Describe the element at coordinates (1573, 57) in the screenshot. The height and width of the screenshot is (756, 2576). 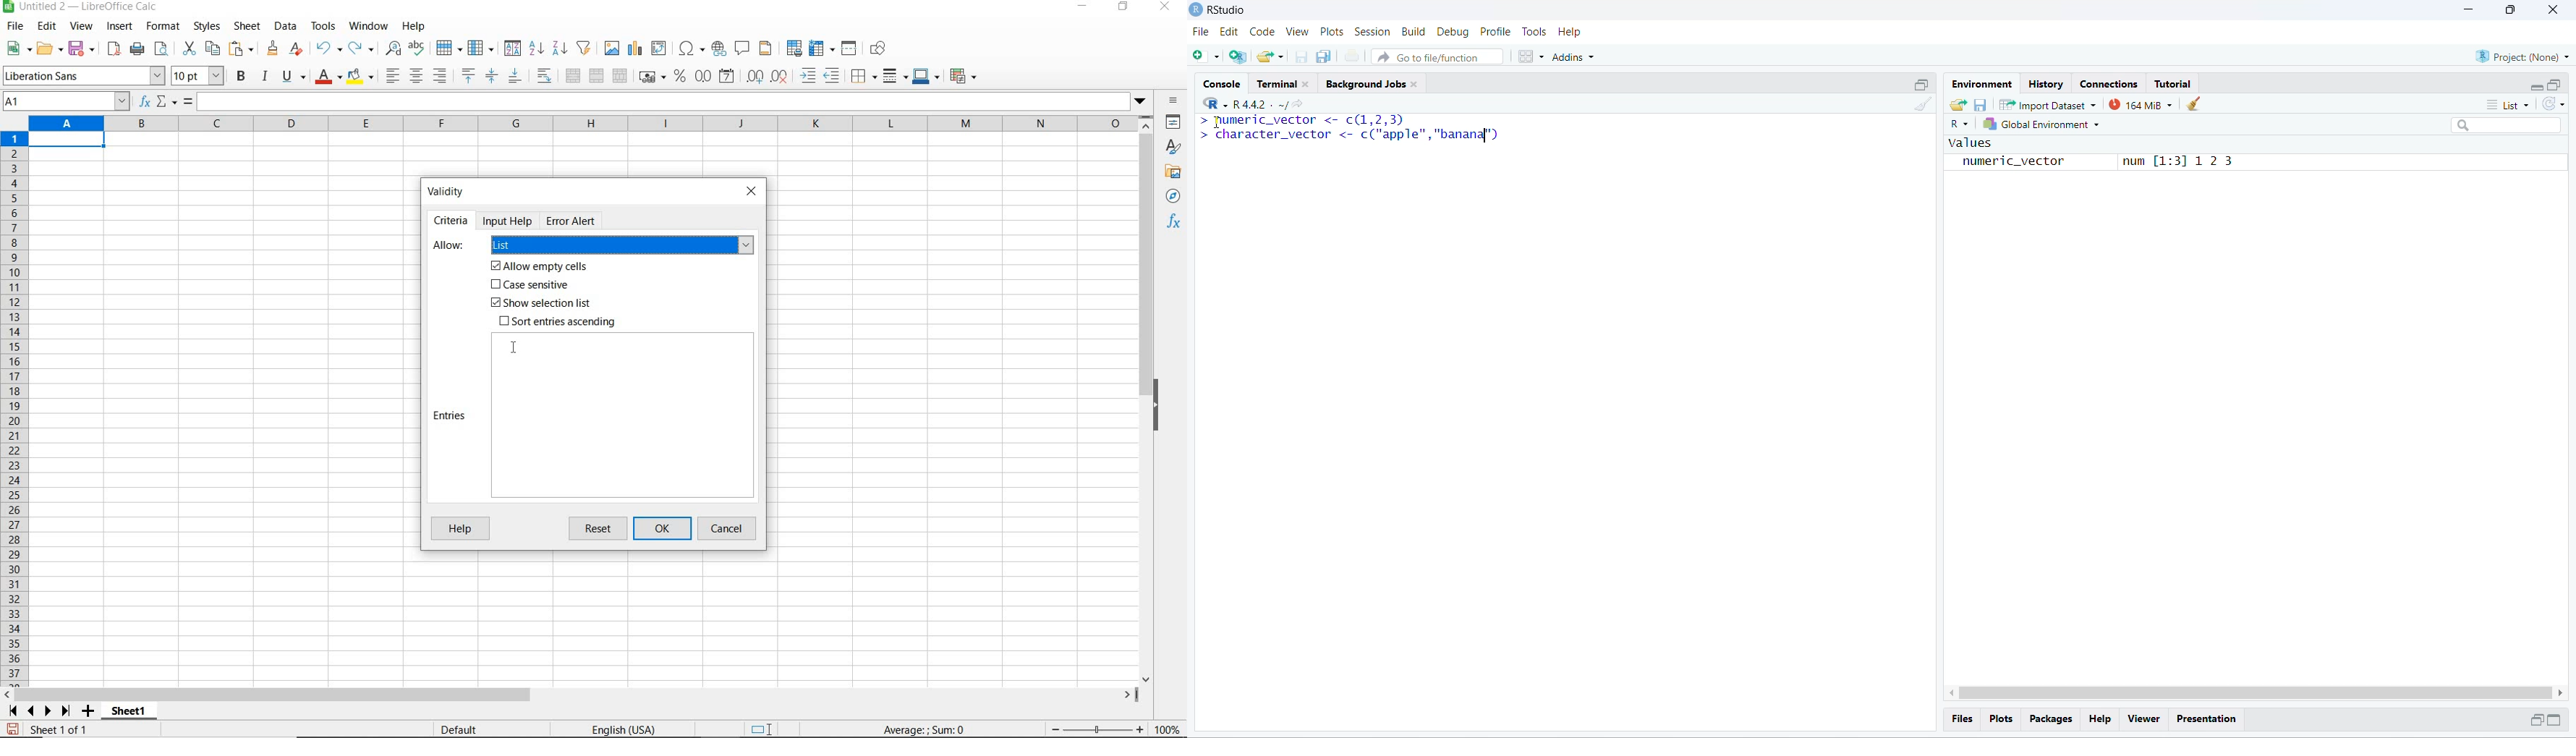
I see `Addins` at that location.